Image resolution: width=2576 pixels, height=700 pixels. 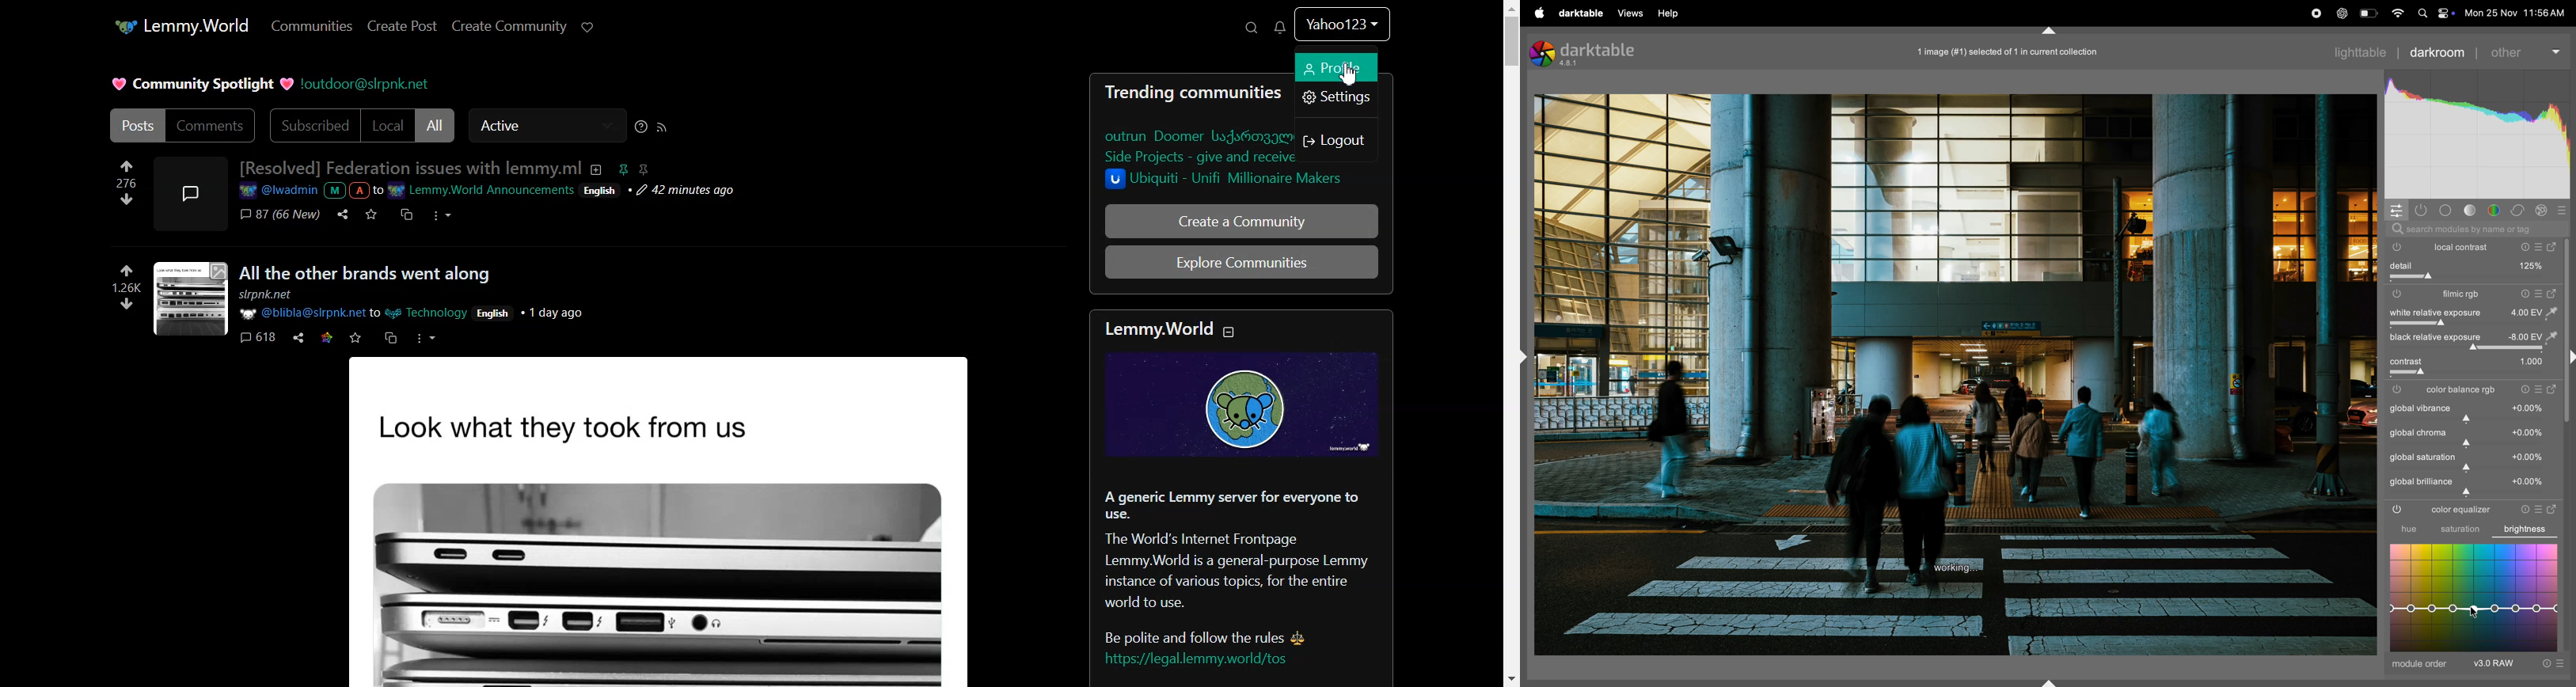 What do you see at coordinates (124, 173) in the screenshot?
I see `Upvote` at bounding box center [124, 173].